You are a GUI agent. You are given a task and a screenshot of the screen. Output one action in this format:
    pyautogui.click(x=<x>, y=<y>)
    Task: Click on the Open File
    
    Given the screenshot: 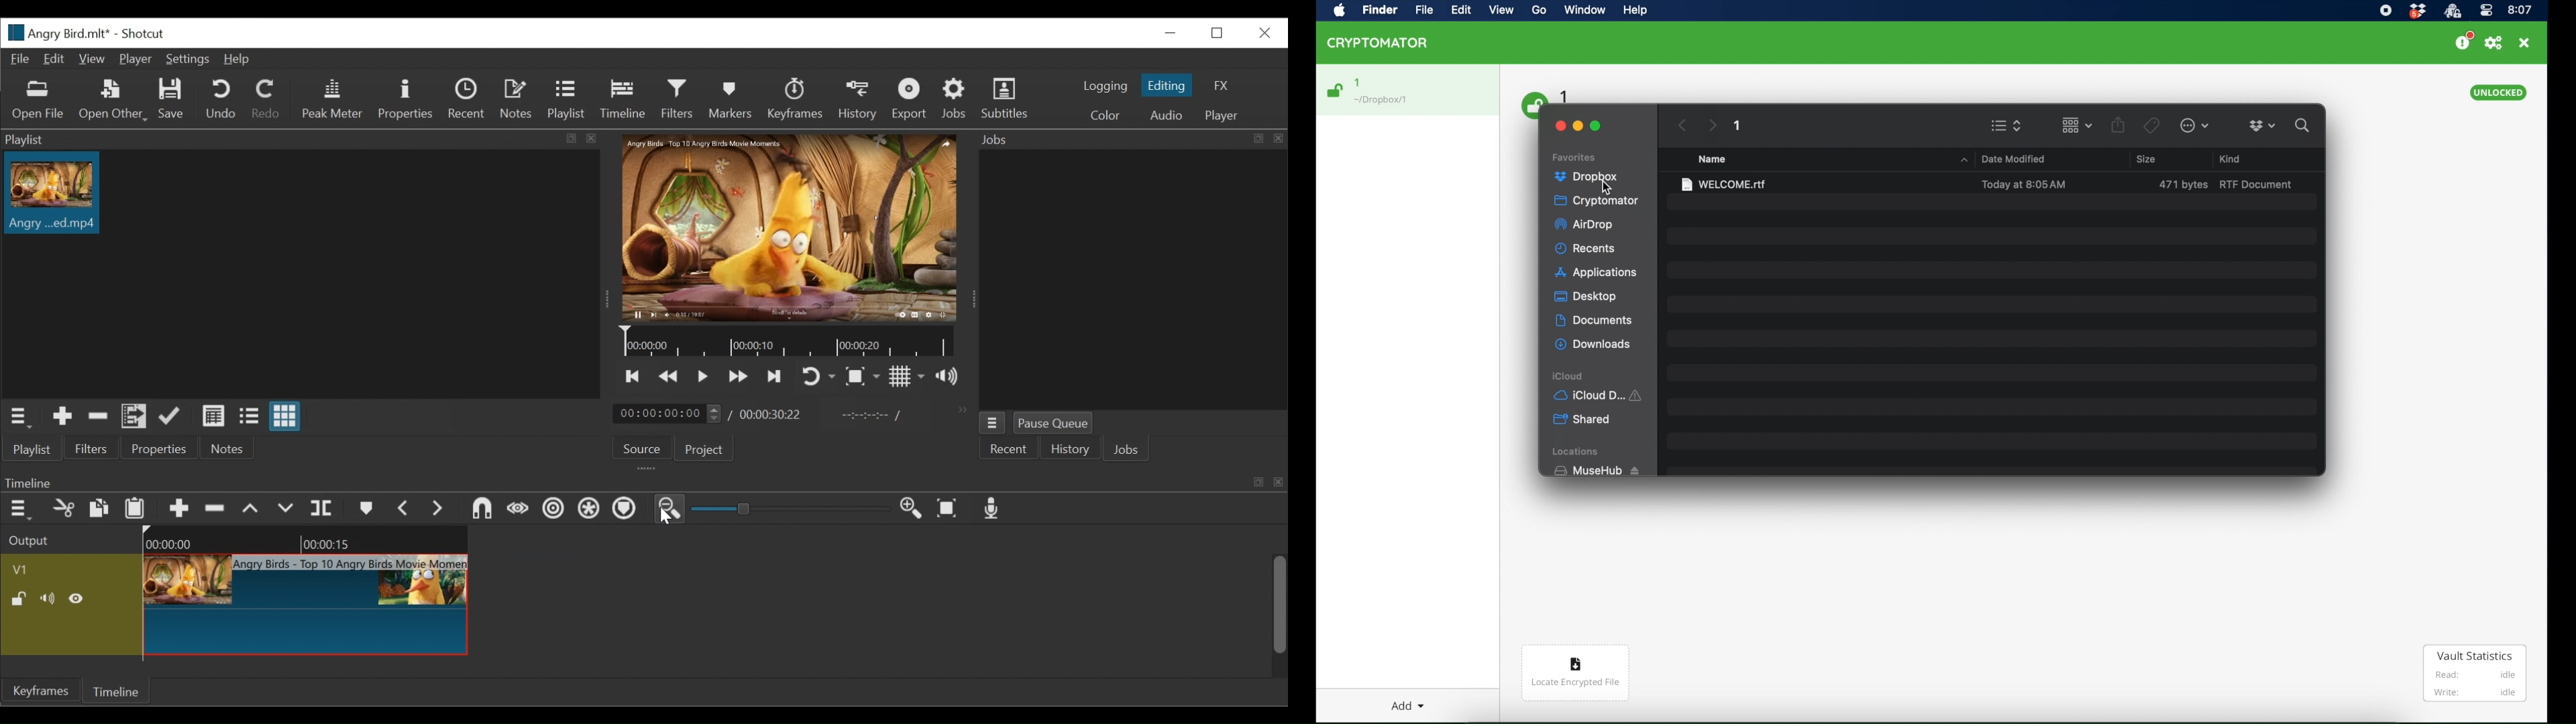 What is the action you would take?
    pyautogui.click(x=38, y=101)
    